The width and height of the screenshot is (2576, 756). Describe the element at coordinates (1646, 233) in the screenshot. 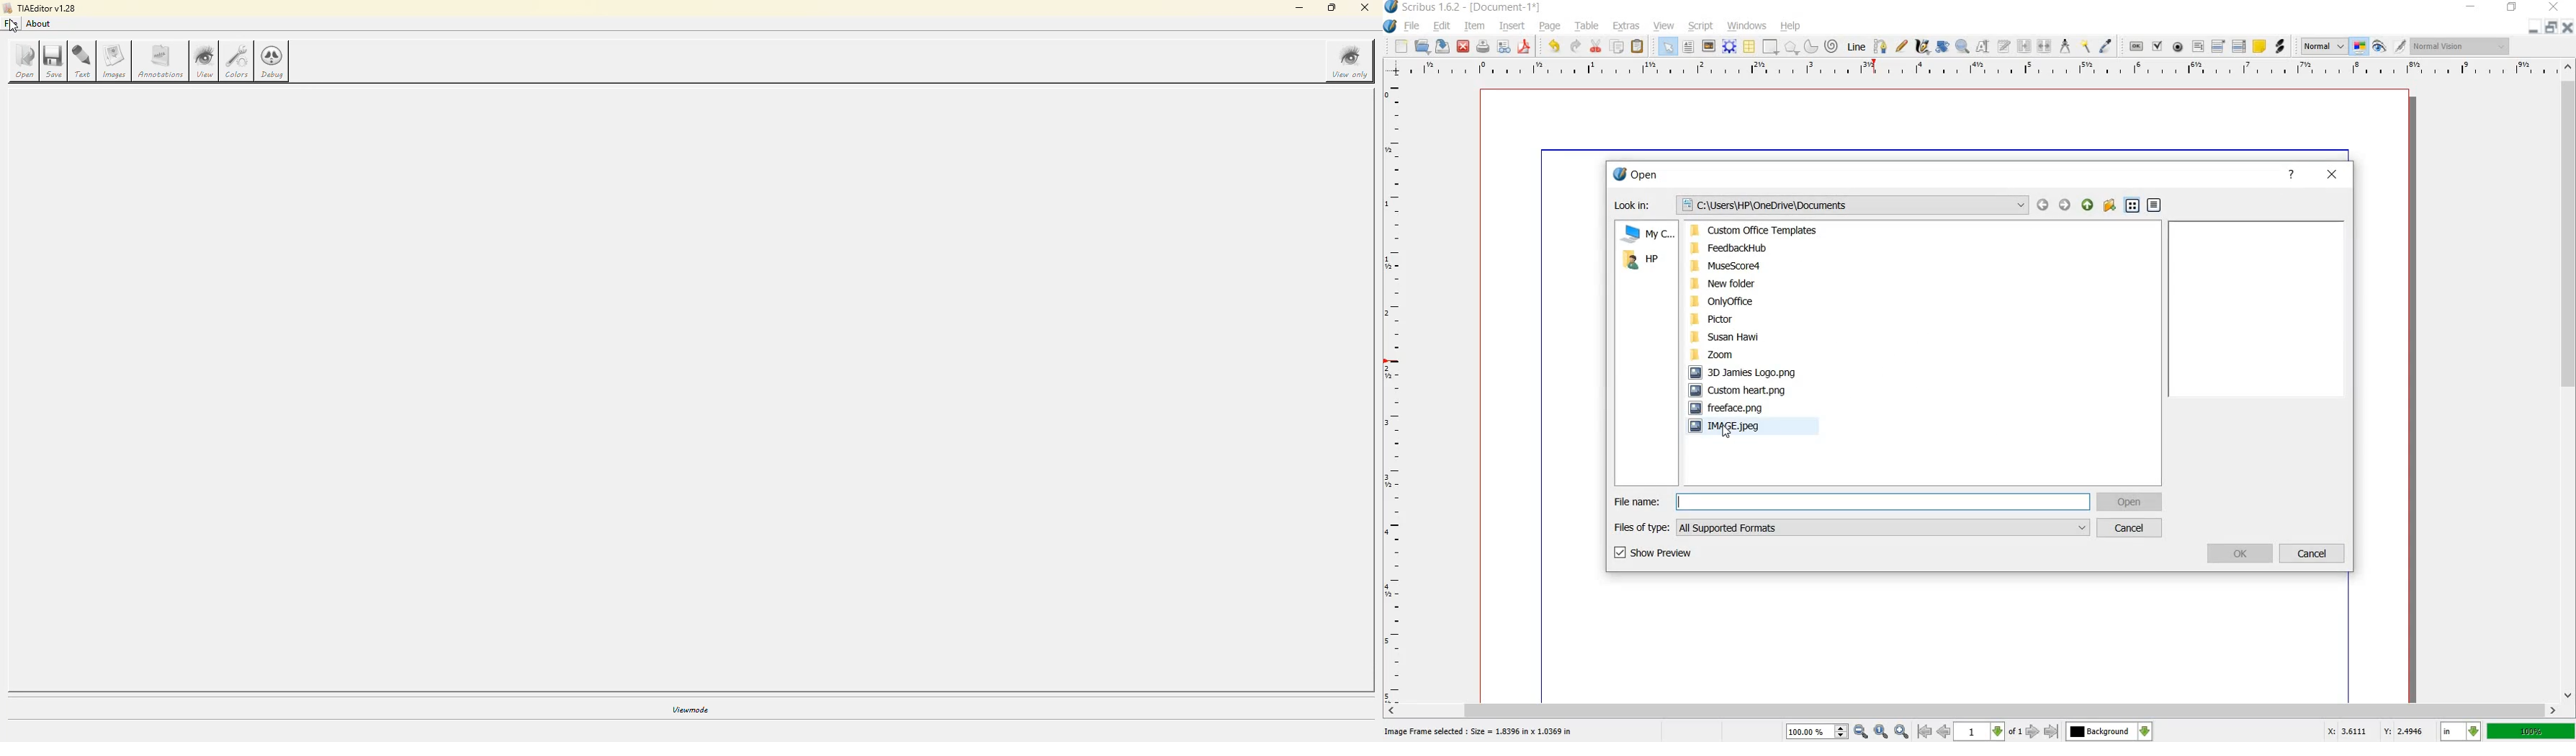

I see `MY COMUTER` at that location.